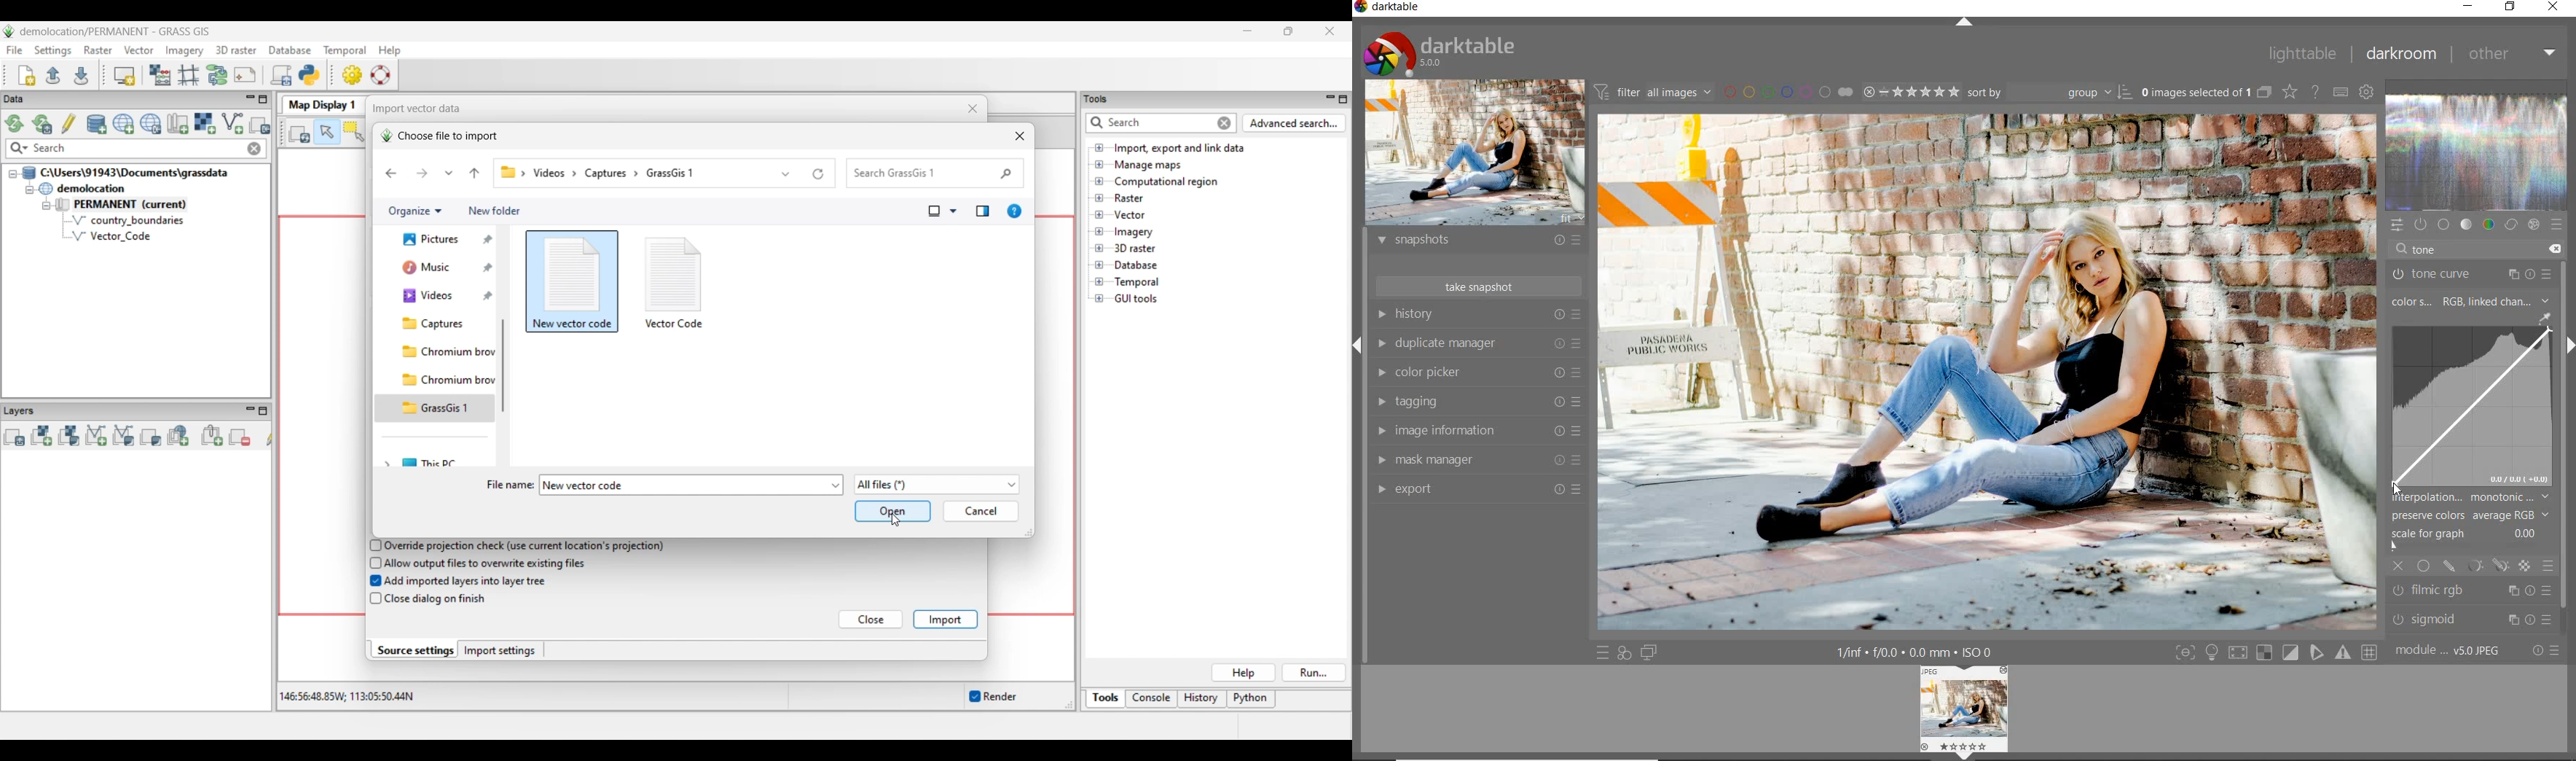 The height and width of the screenshot is (784, 2576). Describe the element at coordinates (2206, 92) in the screenshot. I see `expand grouped images` at that location.